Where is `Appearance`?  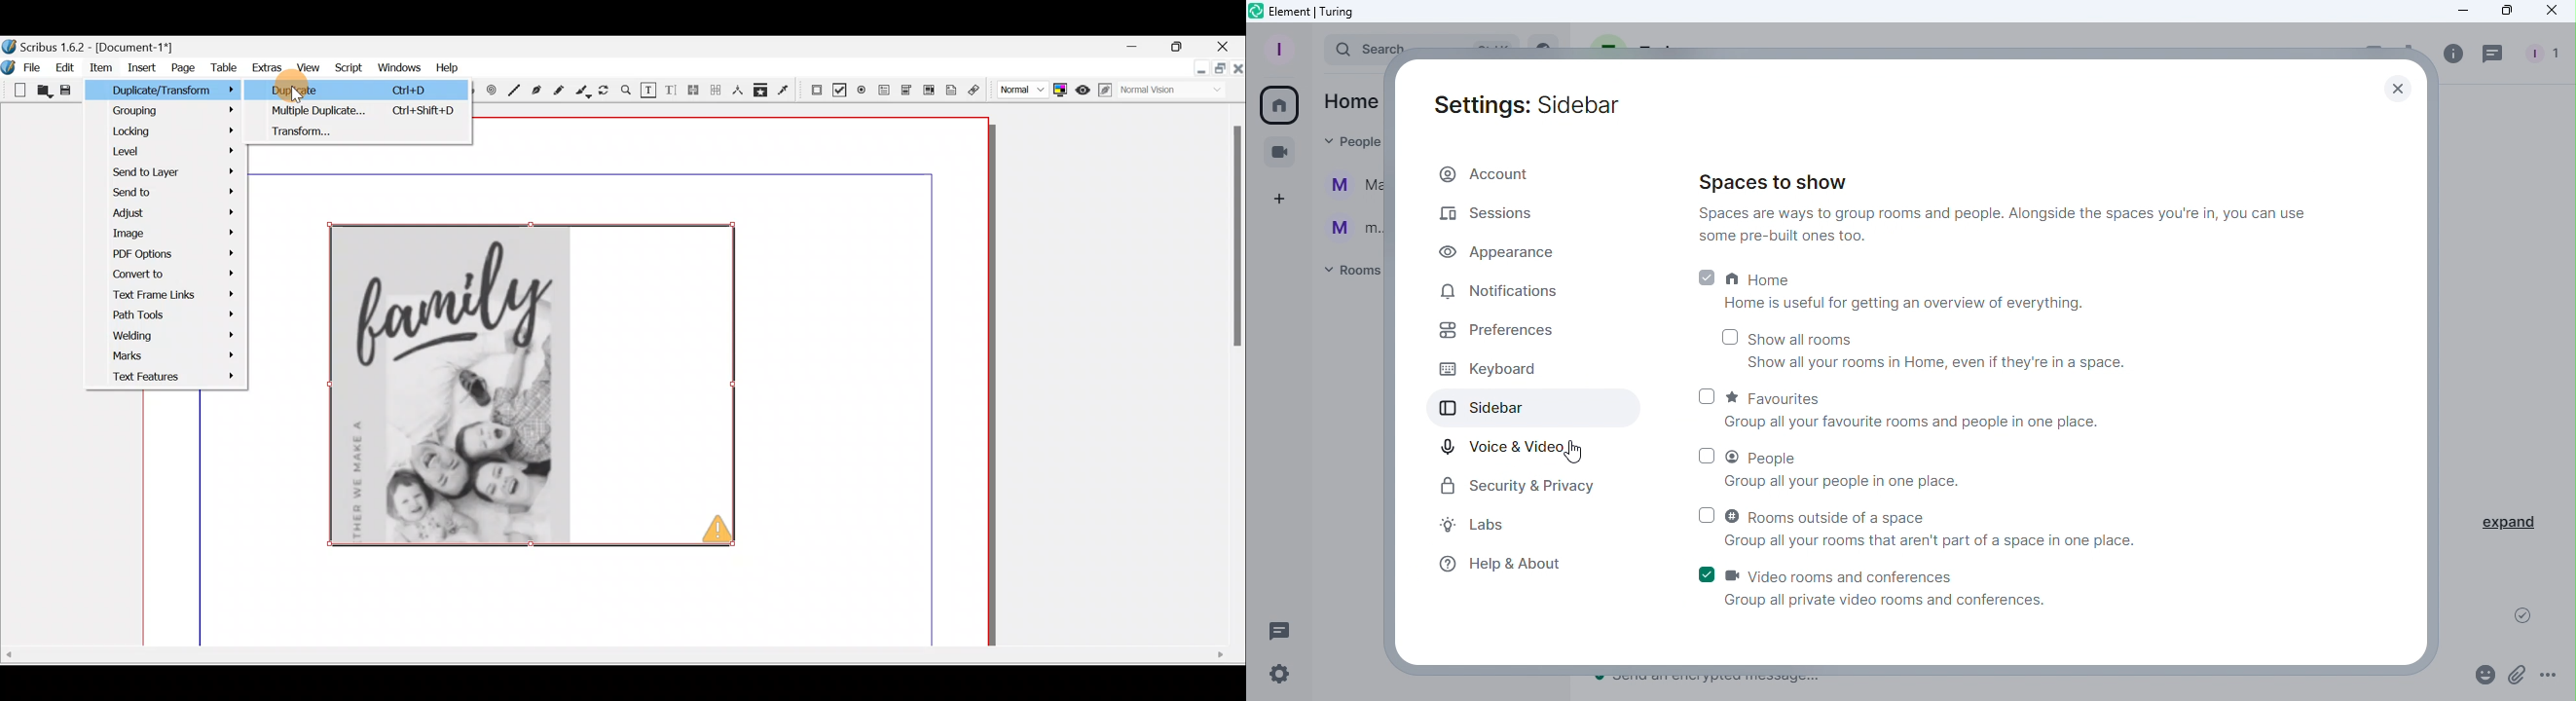 Appearance is located at coordinates (1488, 256).